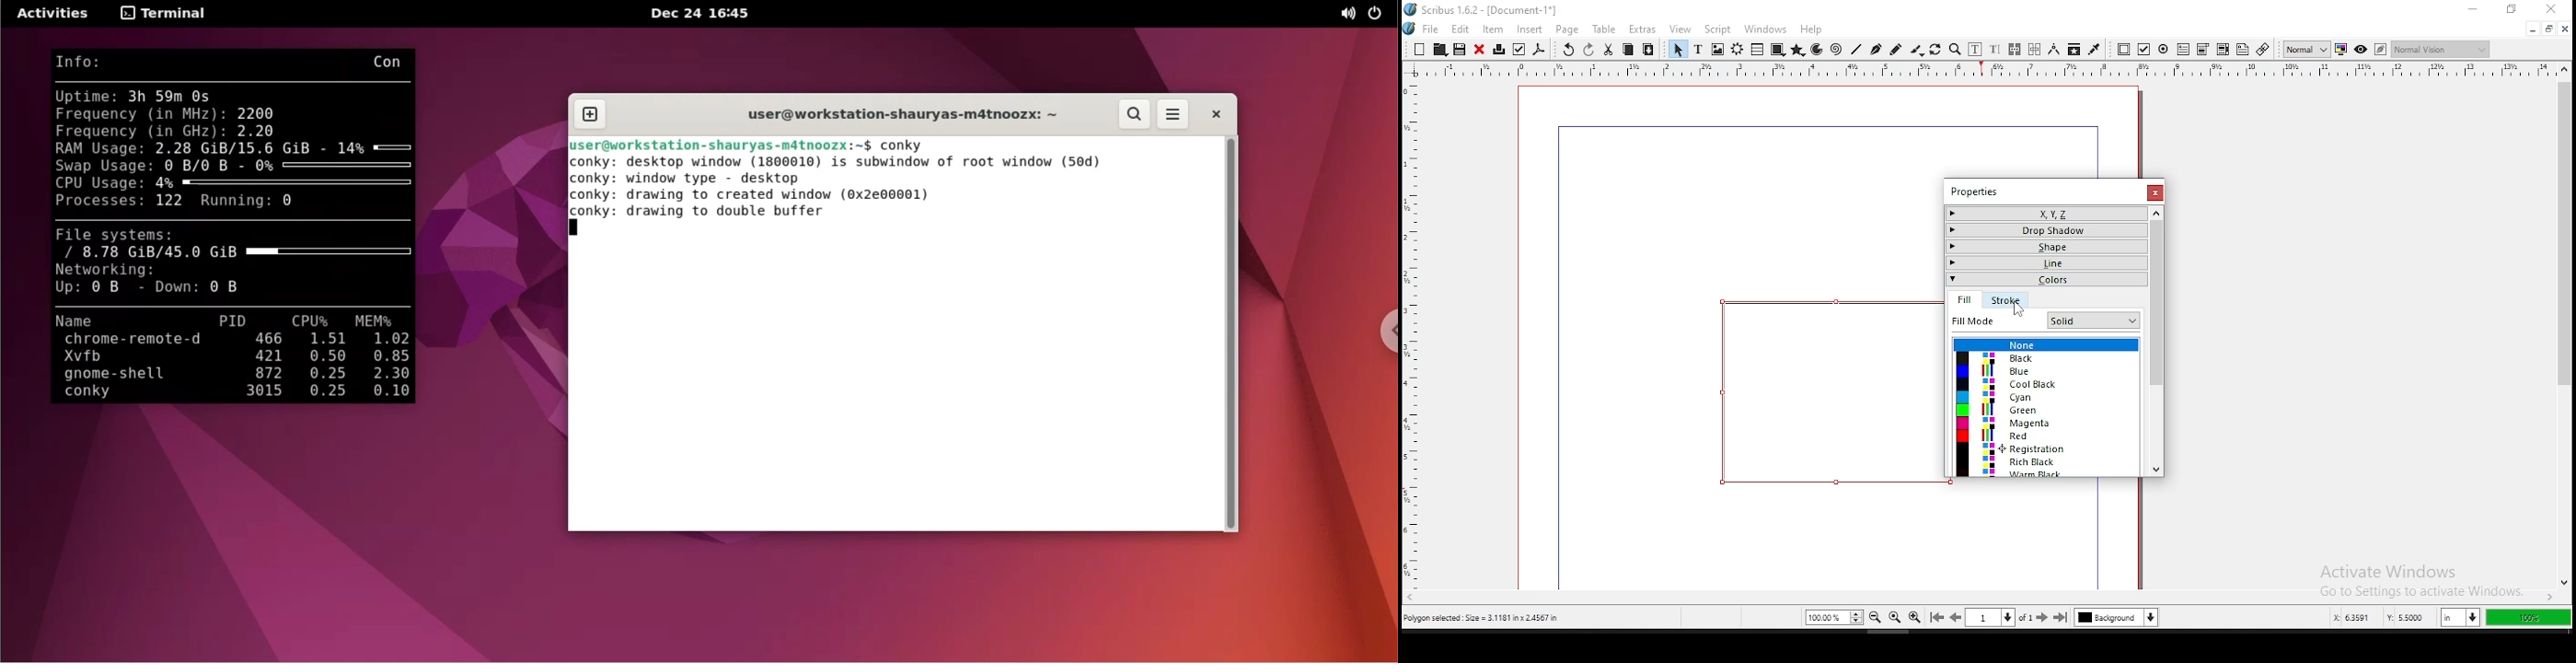 The image size is (2576, 672). I want to click on select current layer, so click(2116, 617).